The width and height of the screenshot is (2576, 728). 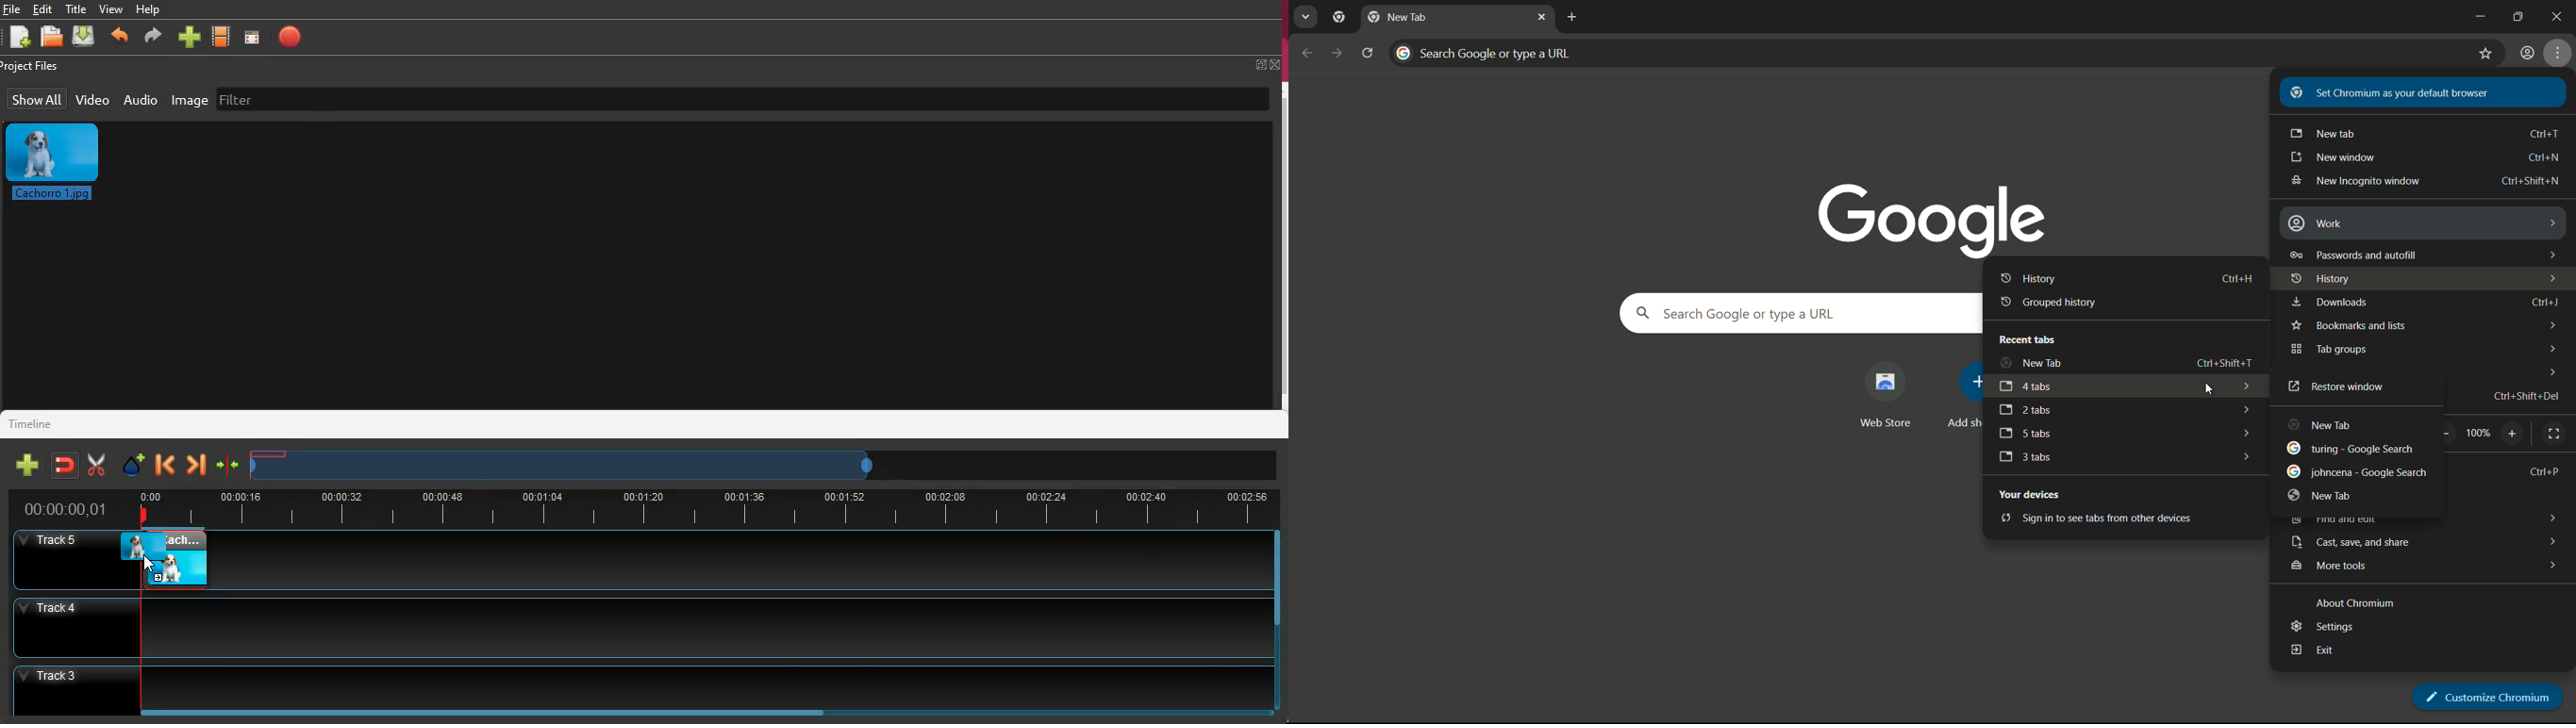 What do you see at coordinates (44, 9) in the screenshot?
I see `edit` at bounding box center [44, 9].